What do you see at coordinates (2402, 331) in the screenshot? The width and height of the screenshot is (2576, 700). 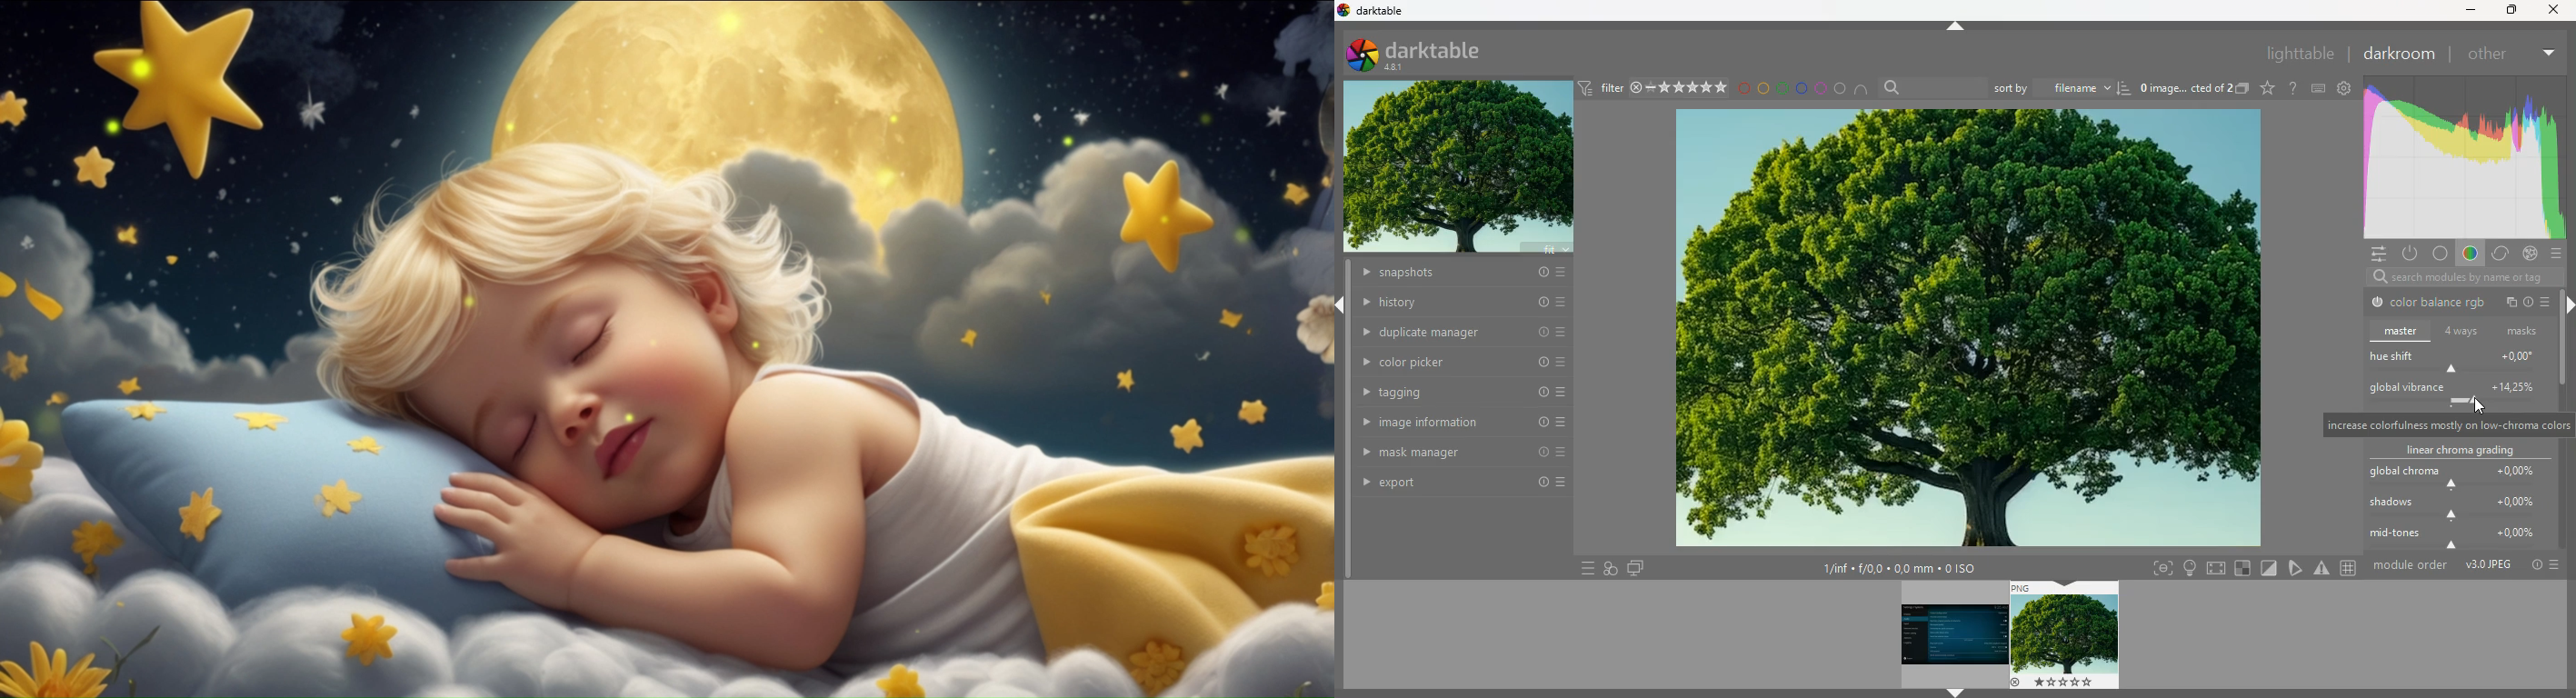 I see `master` at bounding box center [2402, 331].